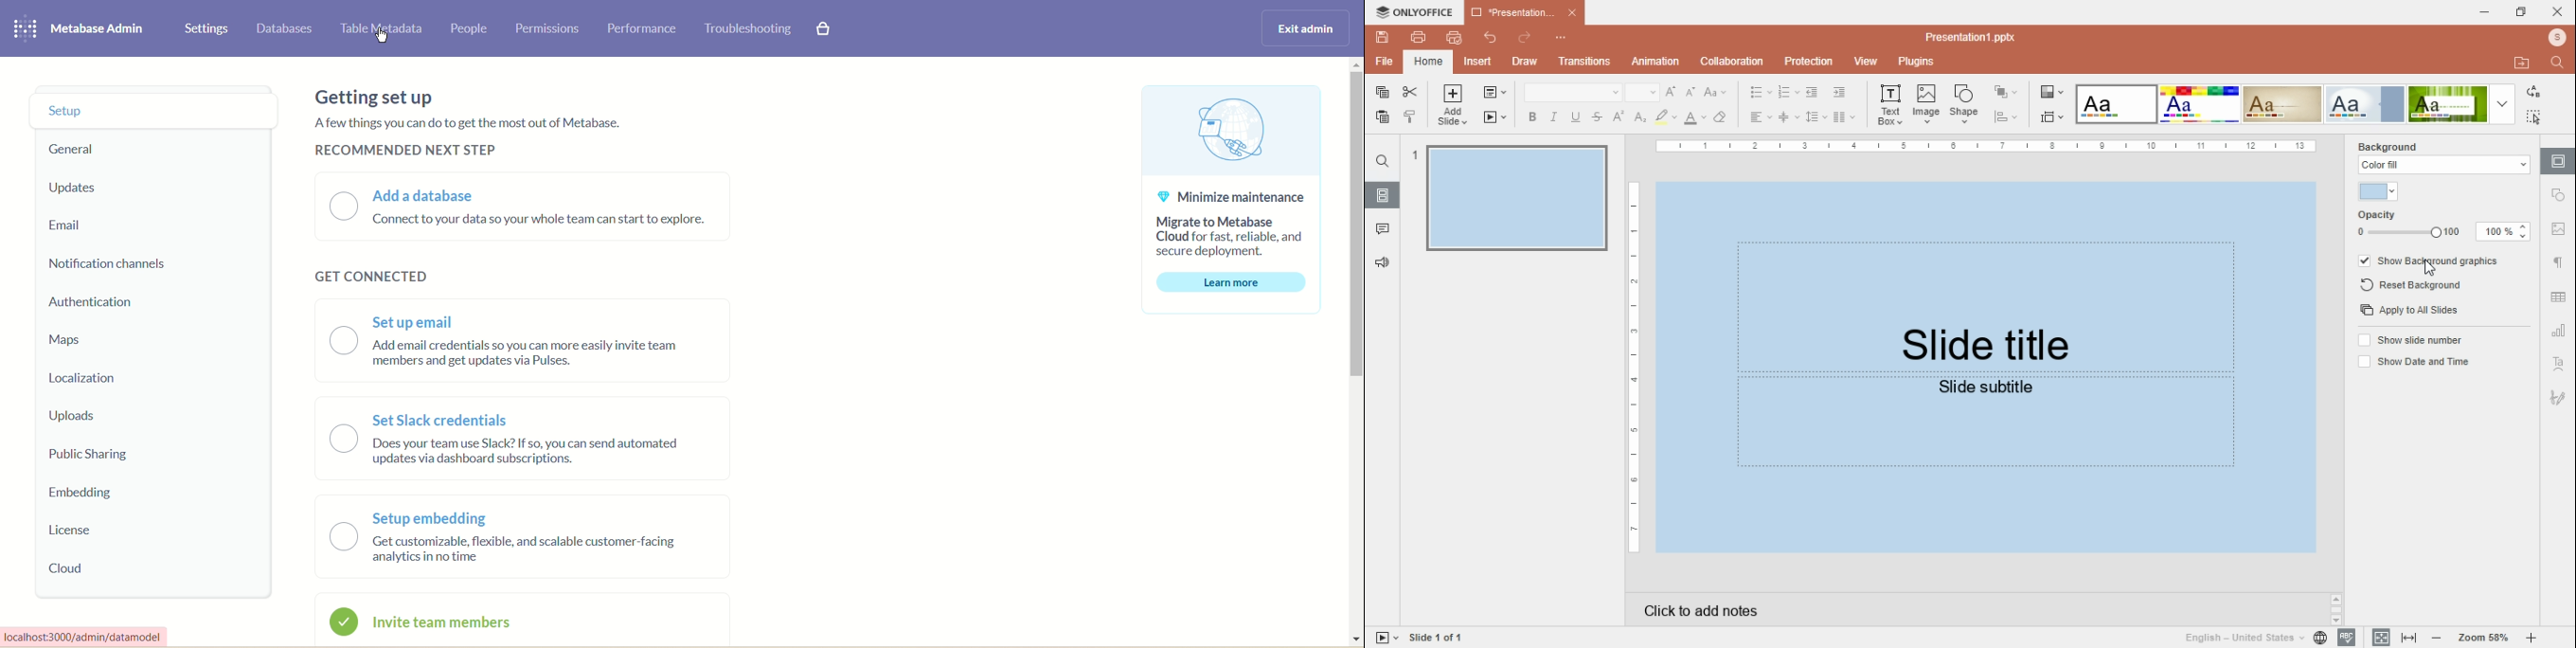 The height and width of the screenshot is (672, 2576). What do you see at coordinates (1524, 15) in the screenshot?
I see `presentation 1` at bounding box center [1524, 15].